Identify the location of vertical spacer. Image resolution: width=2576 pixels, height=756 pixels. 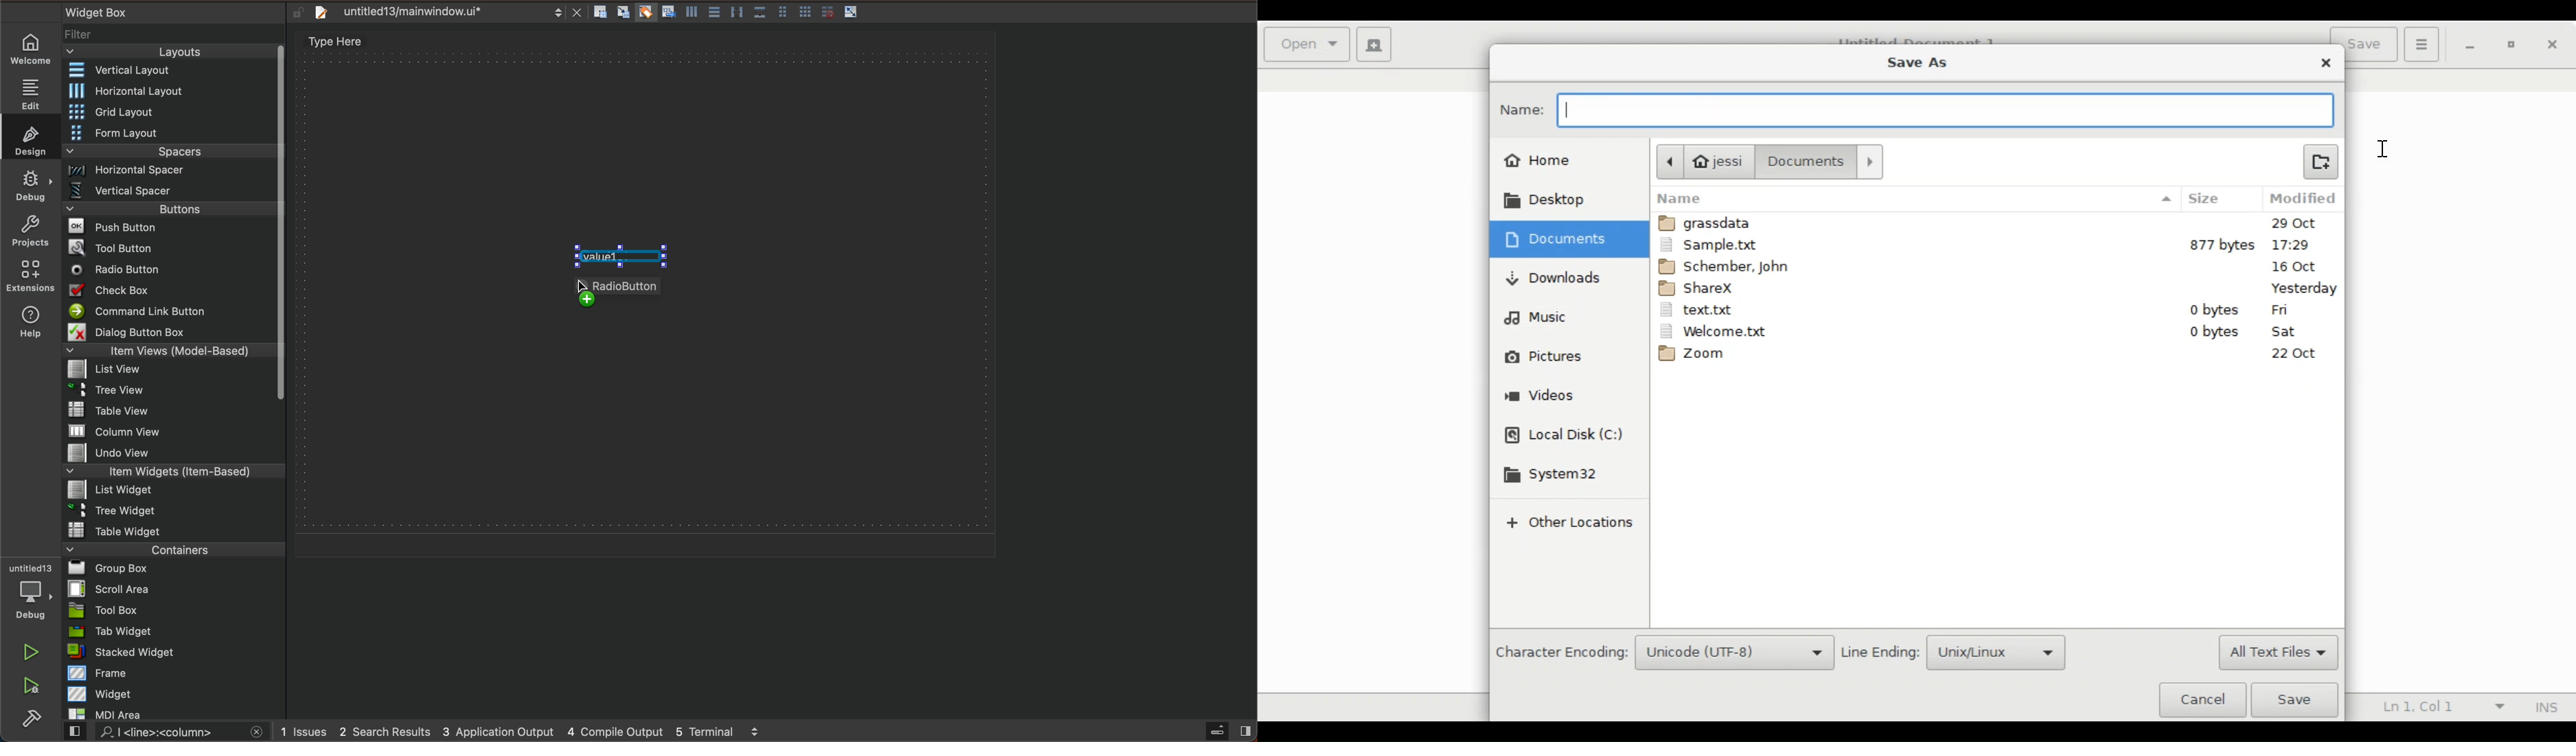
(169, 193).